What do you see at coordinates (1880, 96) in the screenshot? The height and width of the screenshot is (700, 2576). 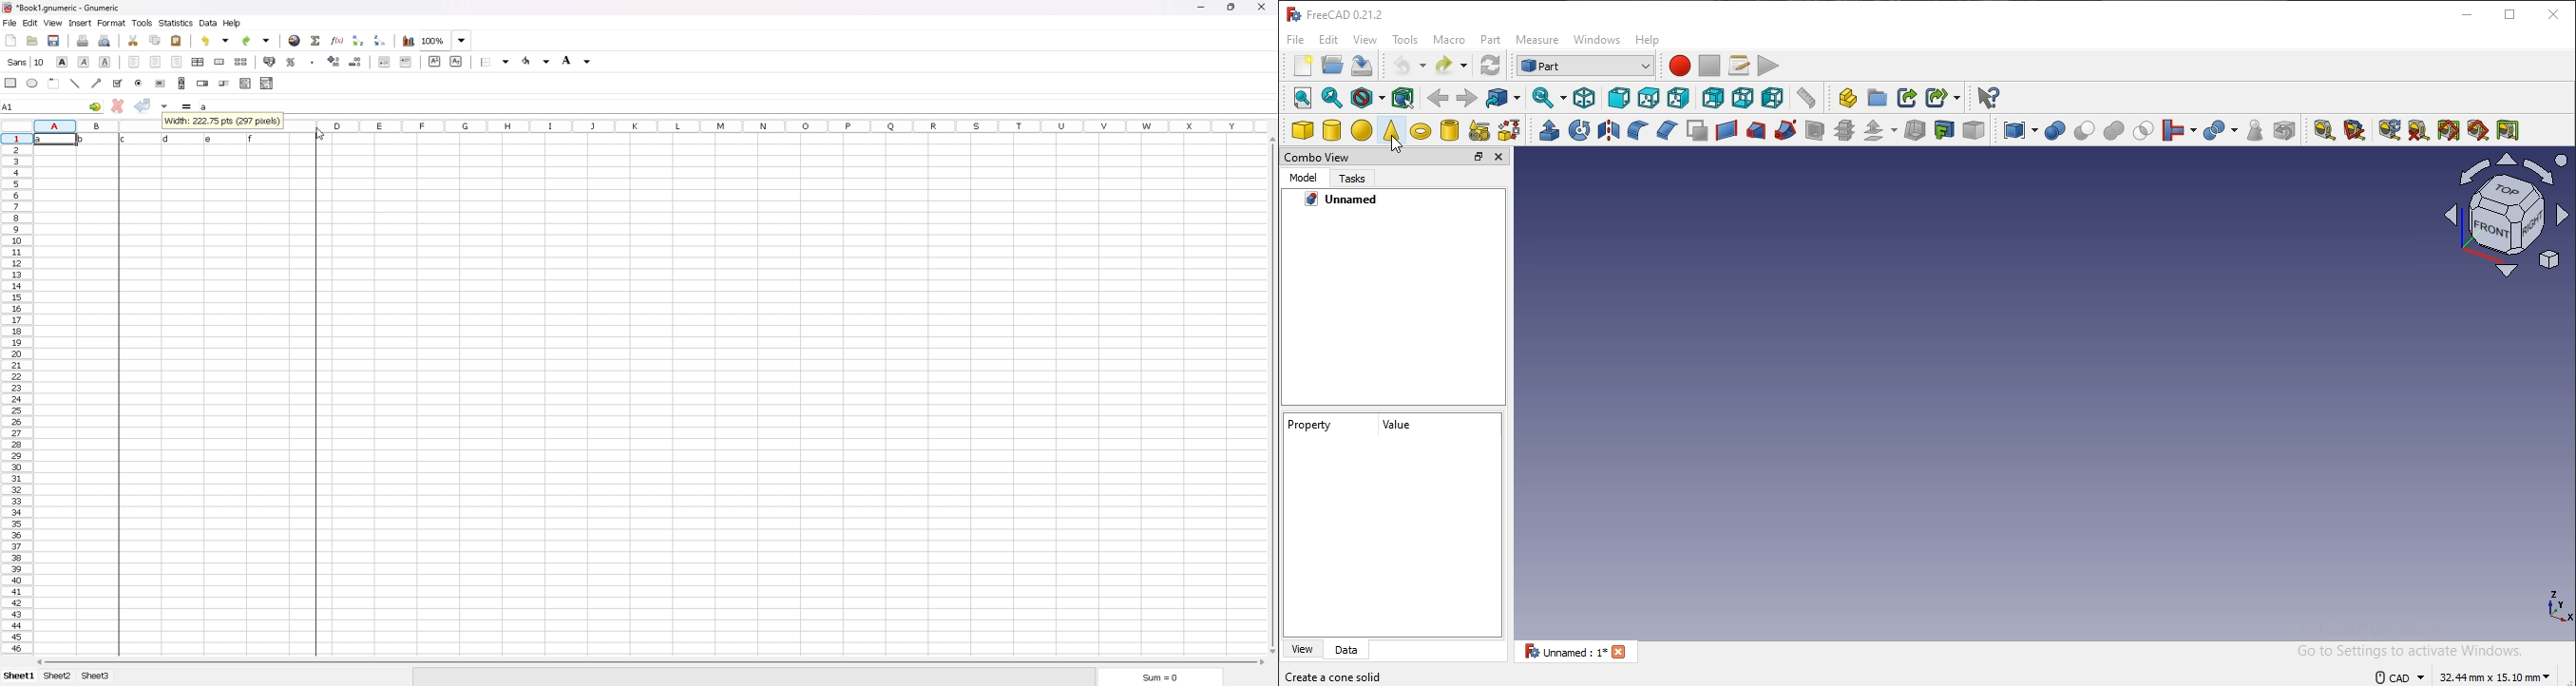 I see `create folder` at bounding box center [1880, 96].